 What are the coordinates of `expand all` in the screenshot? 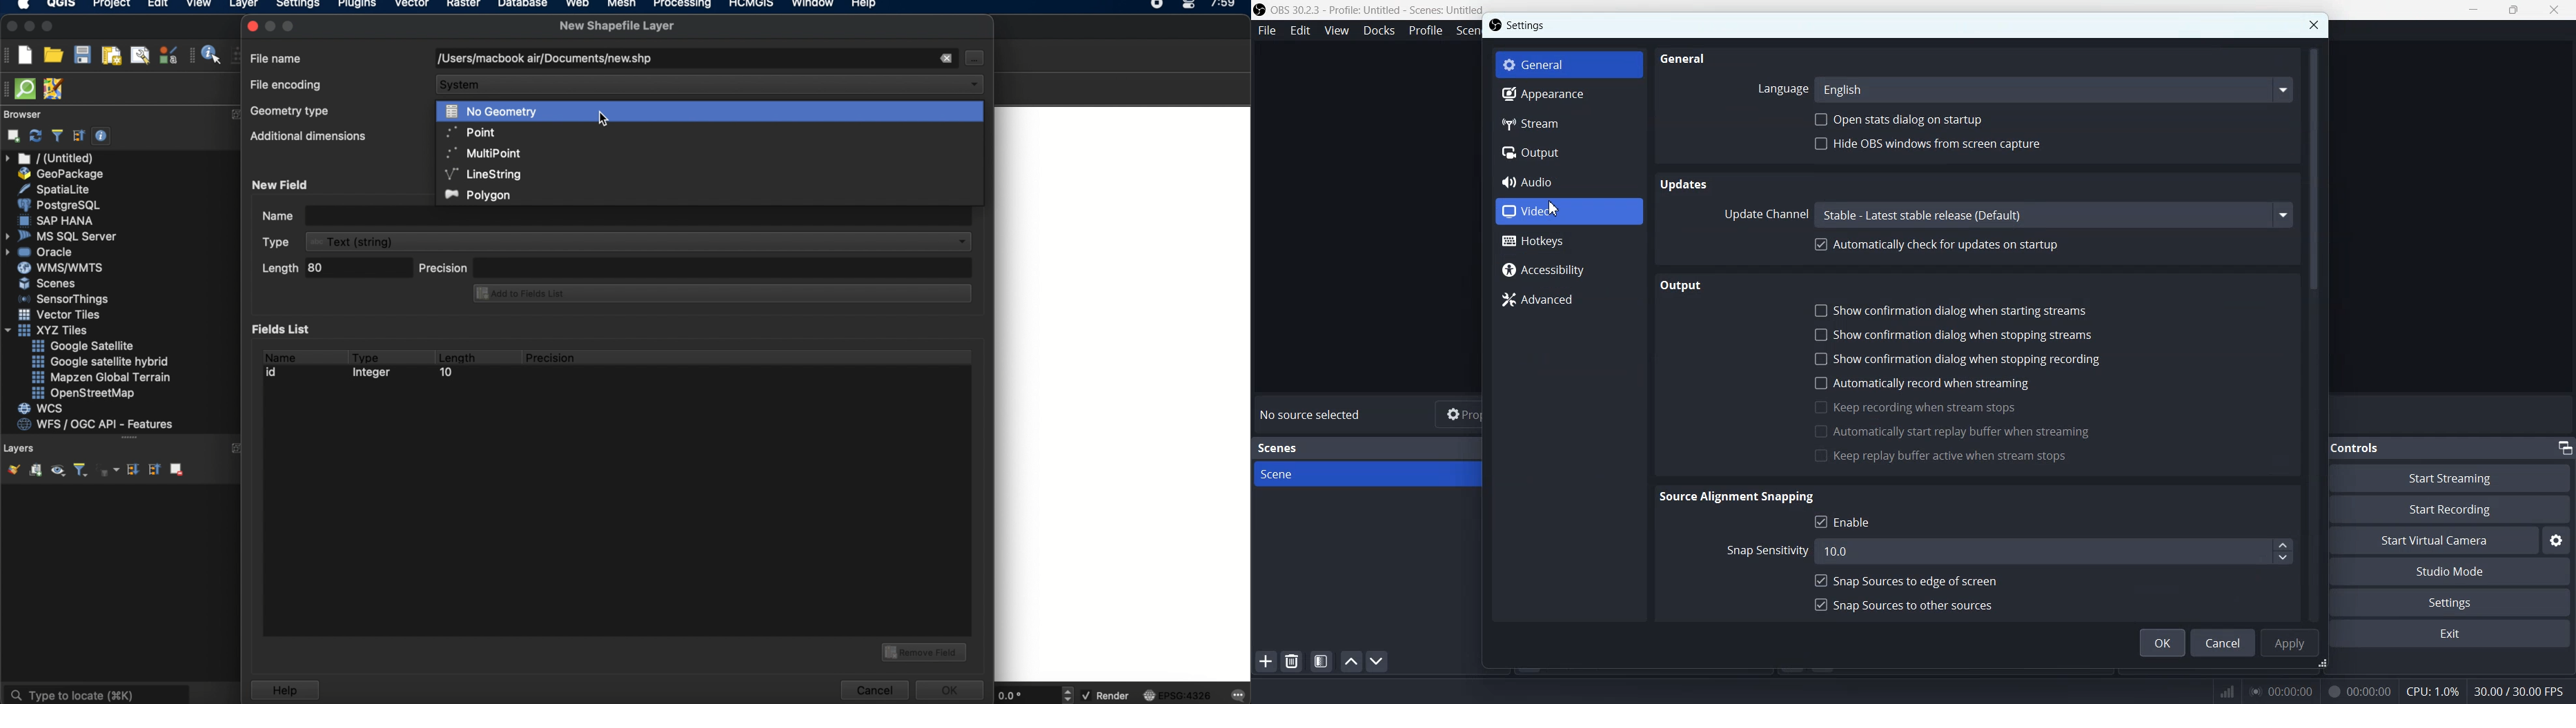 It's located at (131, 470).